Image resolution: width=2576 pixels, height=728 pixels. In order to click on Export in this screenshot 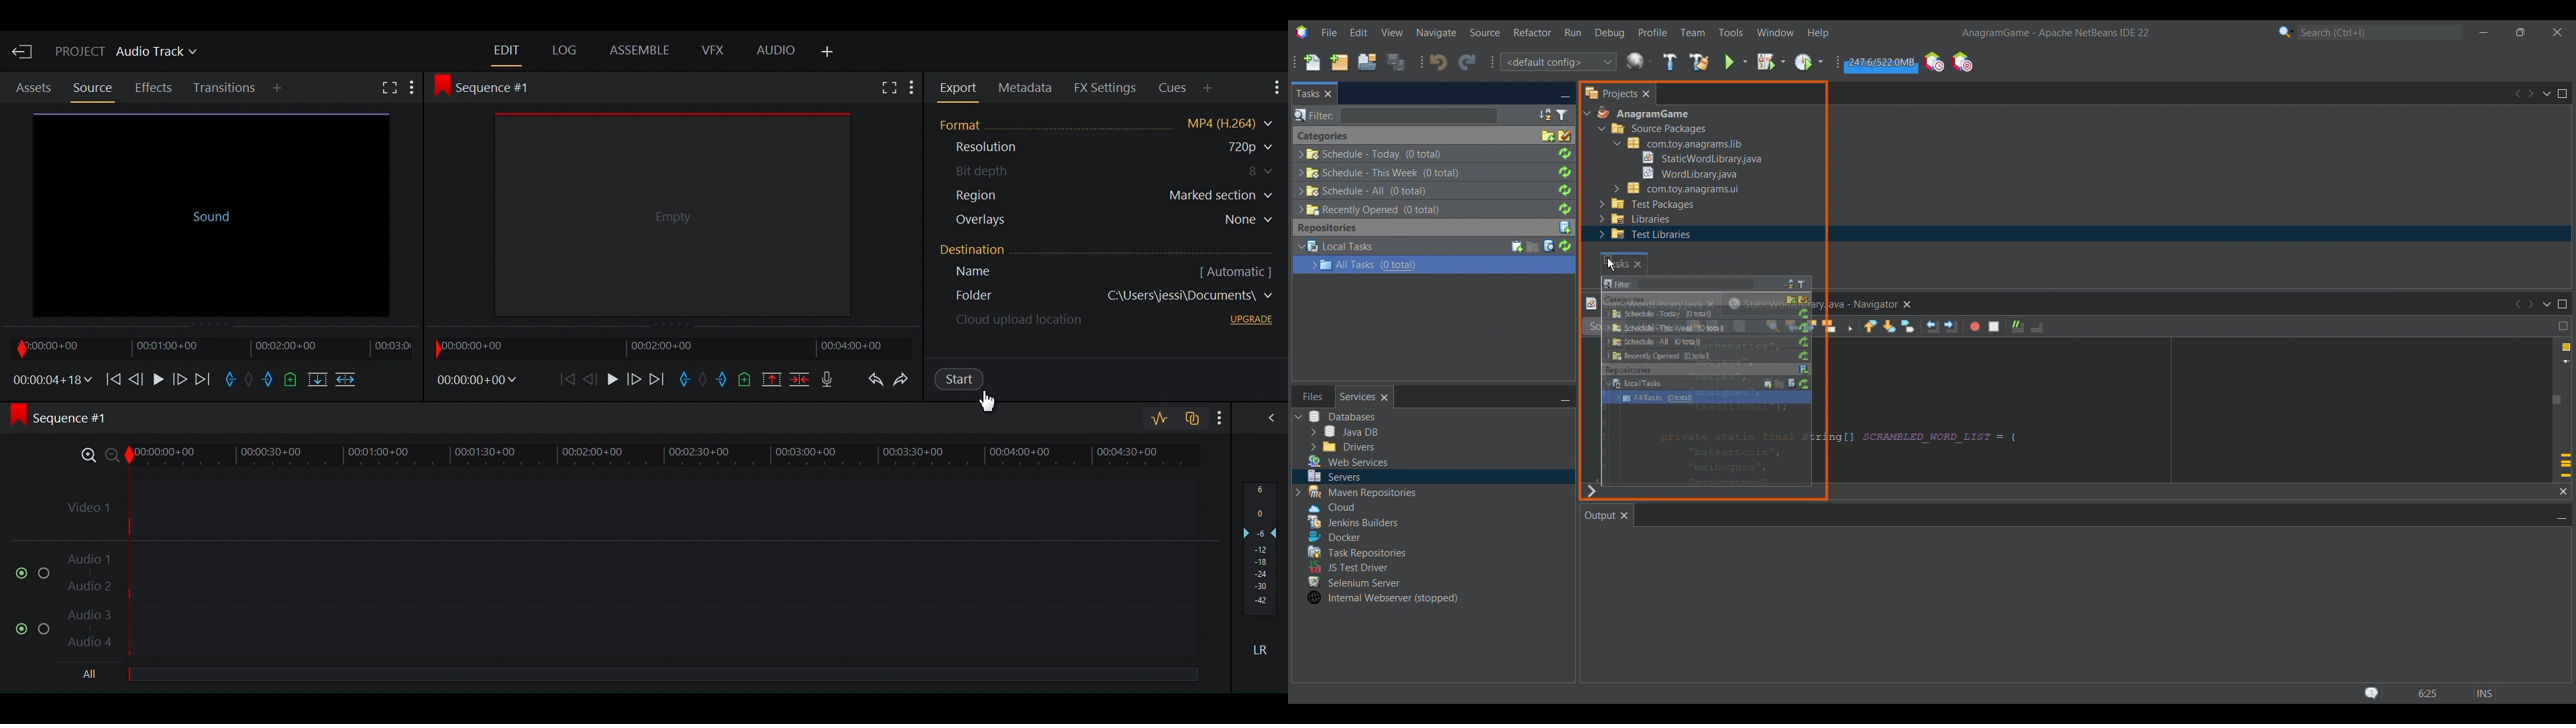, I will do `click(961, 88)`.